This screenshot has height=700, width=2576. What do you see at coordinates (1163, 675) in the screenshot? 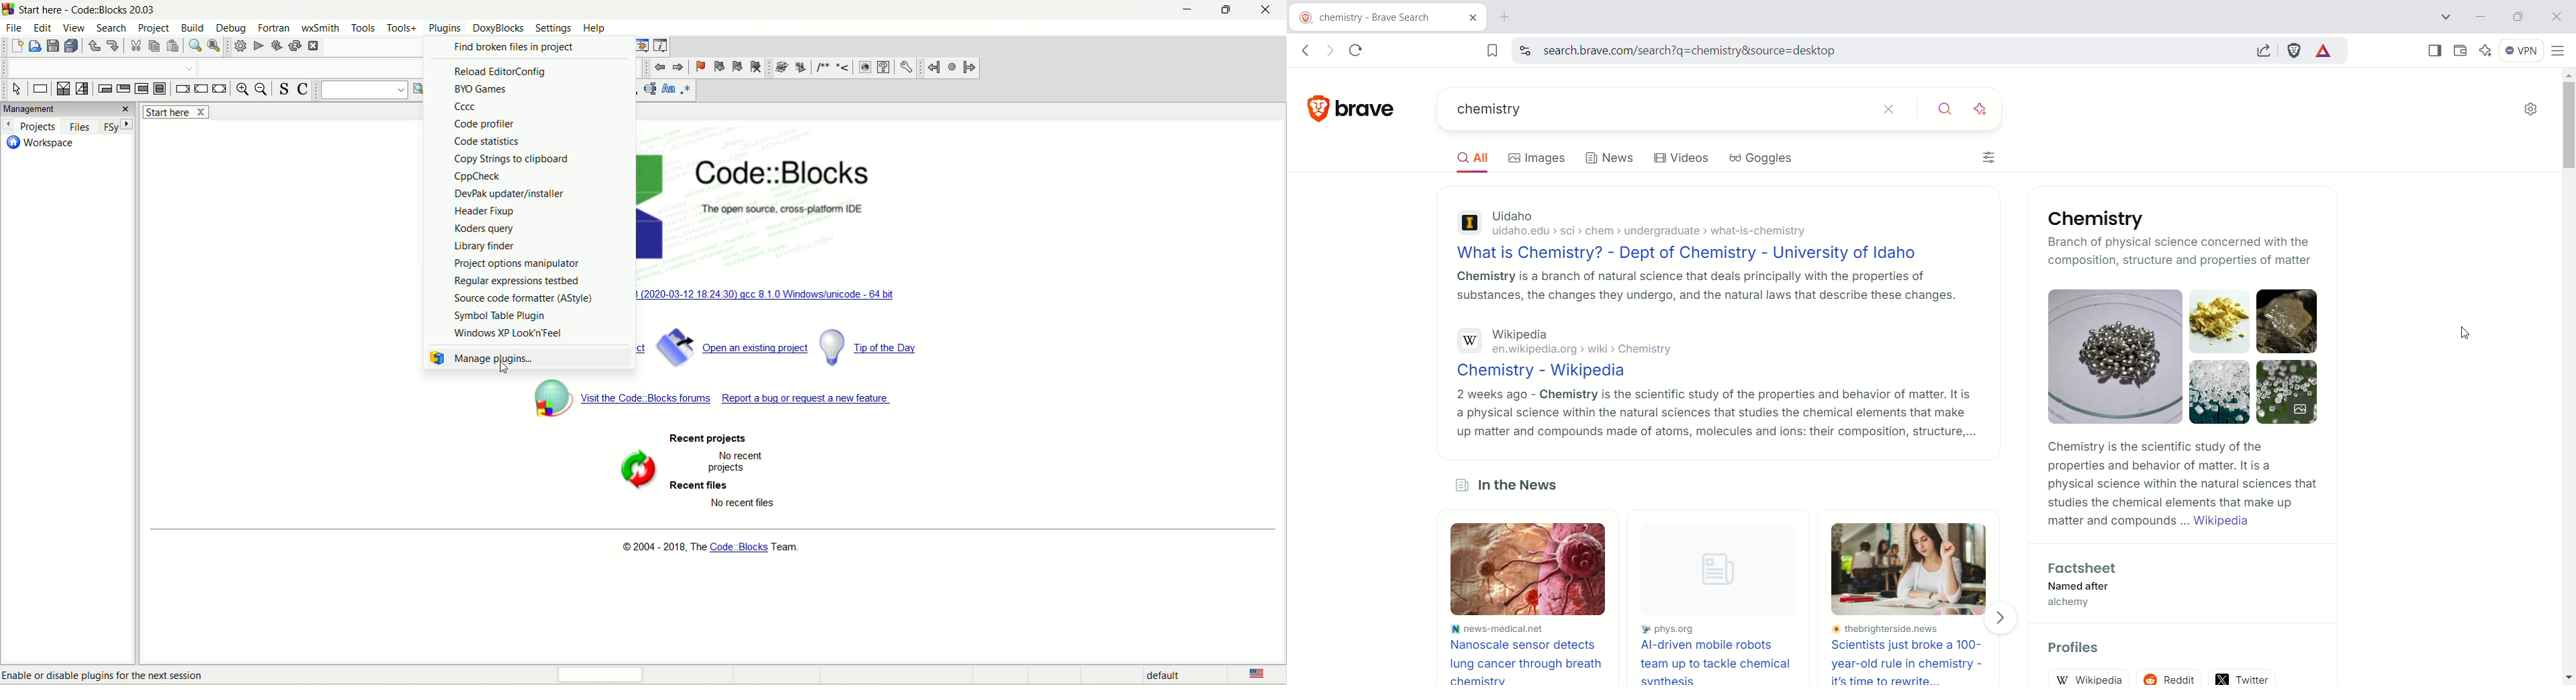
I see `default` at bounding box center [1163, 675].